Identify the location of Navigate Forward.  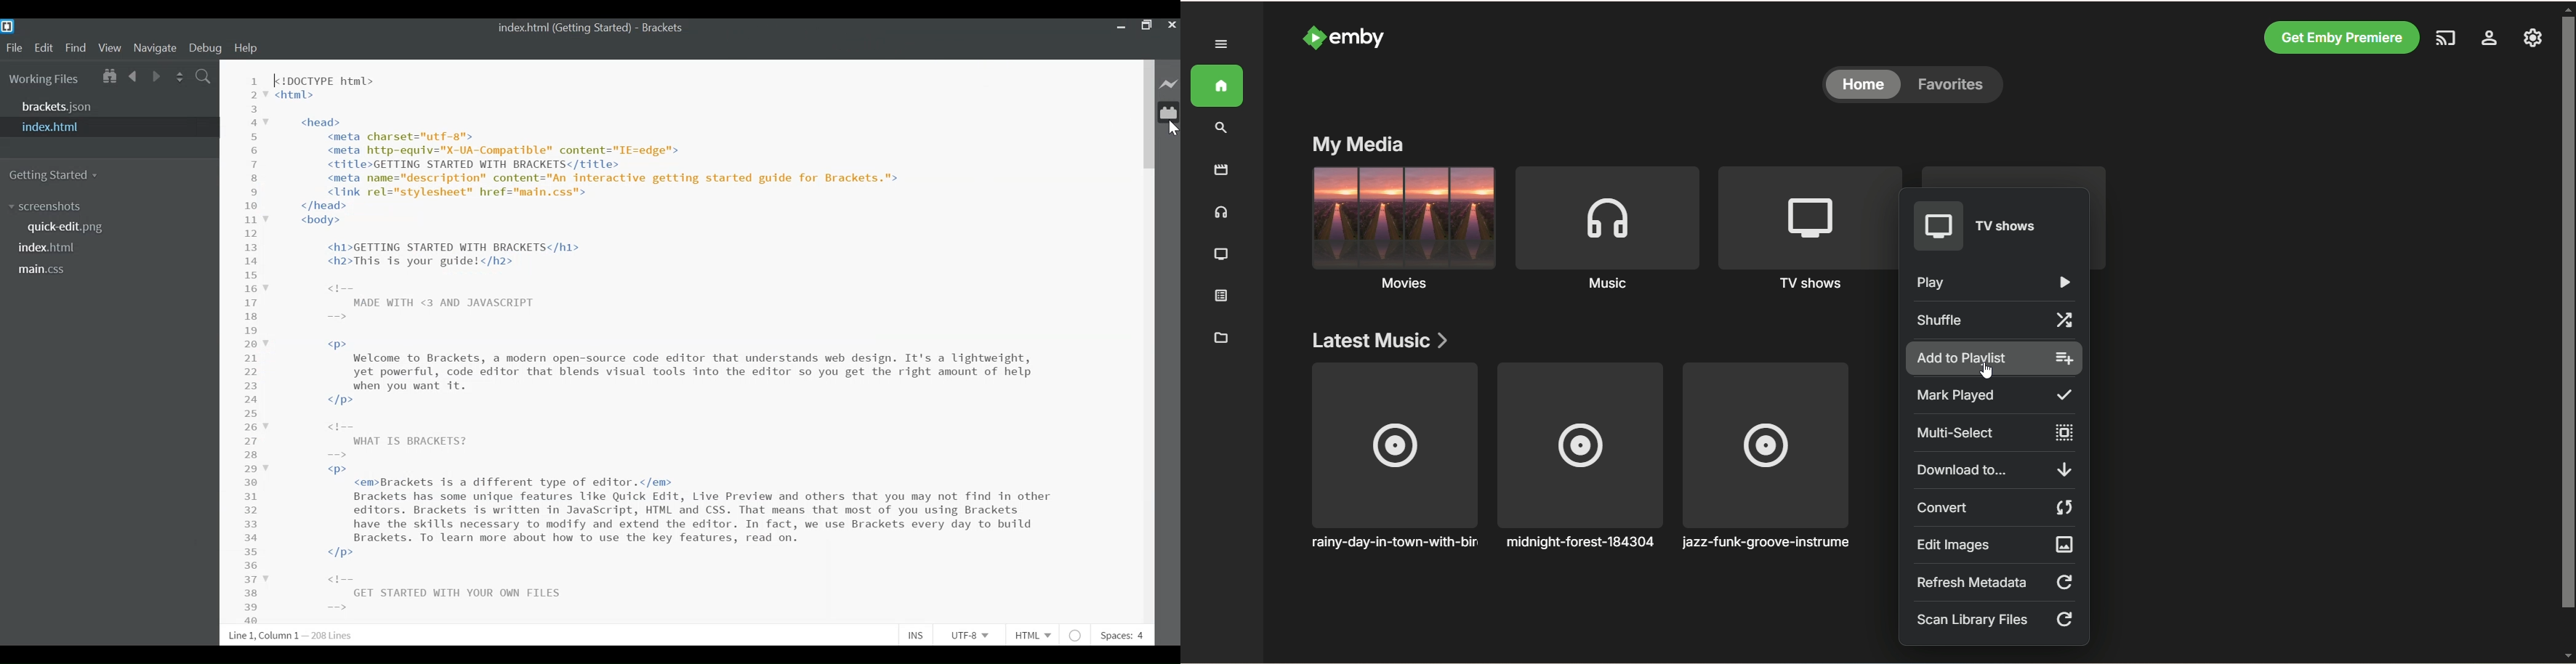
(156, 76).